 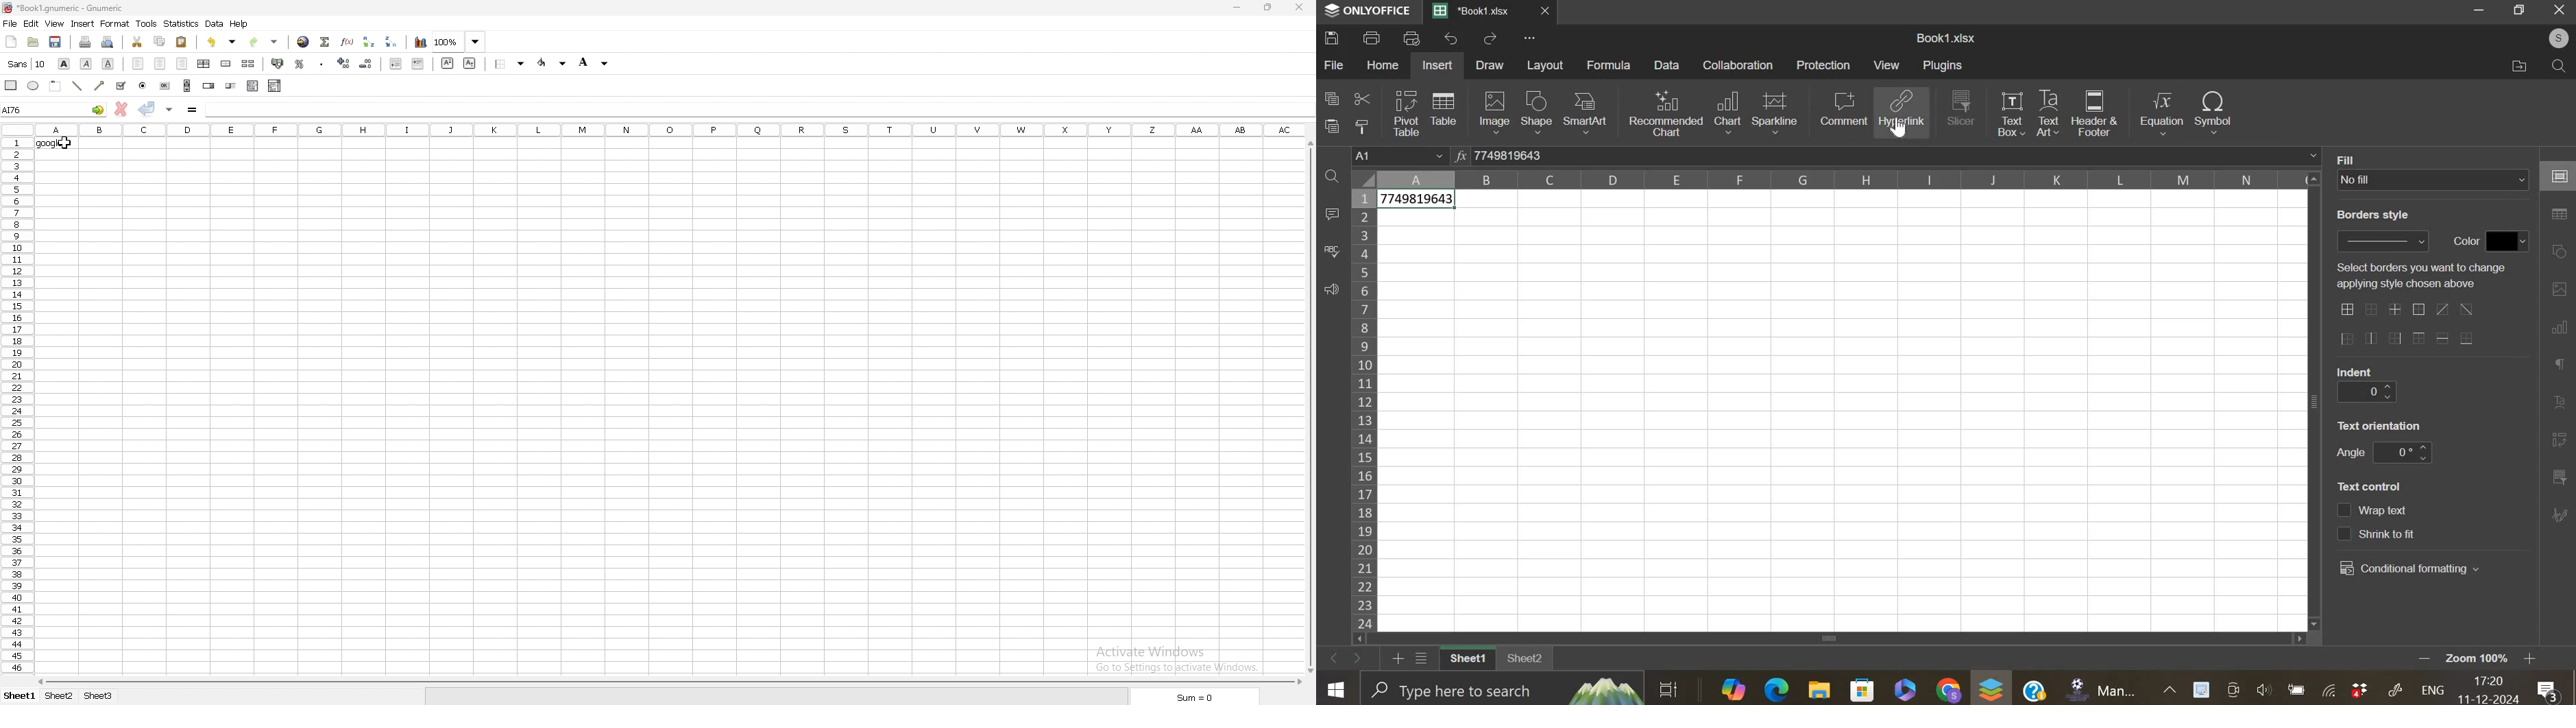 I want to click on split merged cell, so click(x=249, y=64).